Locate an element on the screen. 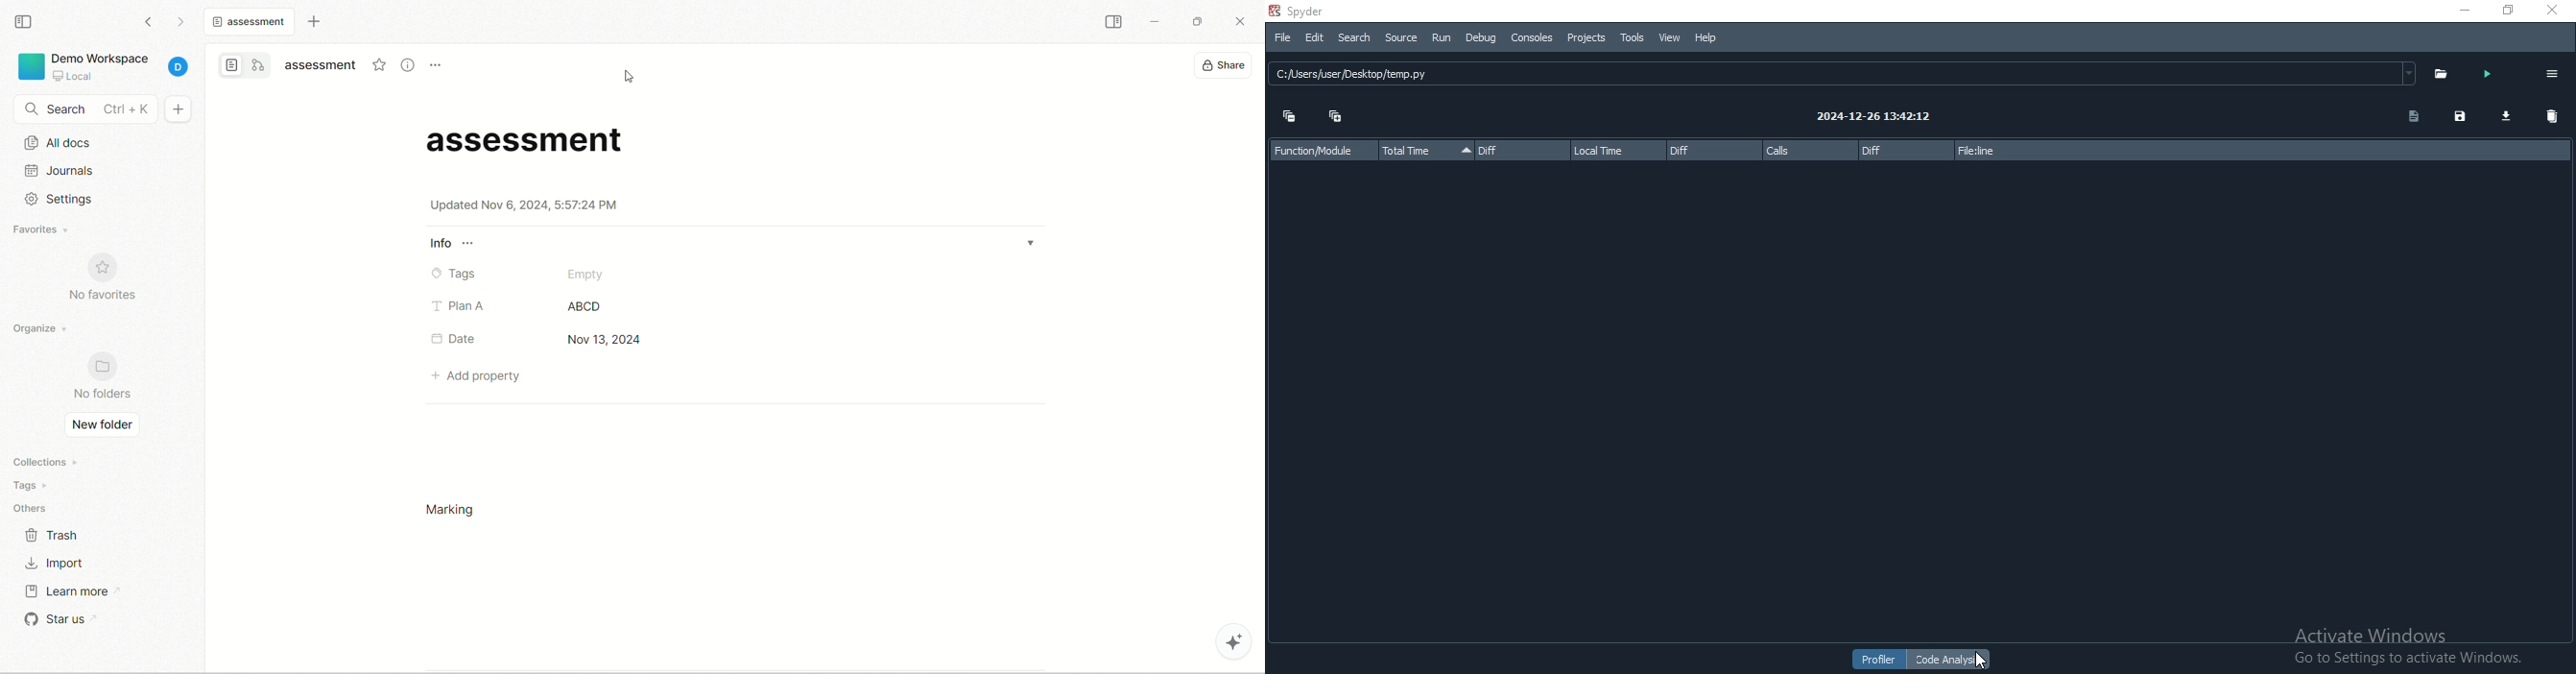  Edit is located at coordinates (1311, 37).